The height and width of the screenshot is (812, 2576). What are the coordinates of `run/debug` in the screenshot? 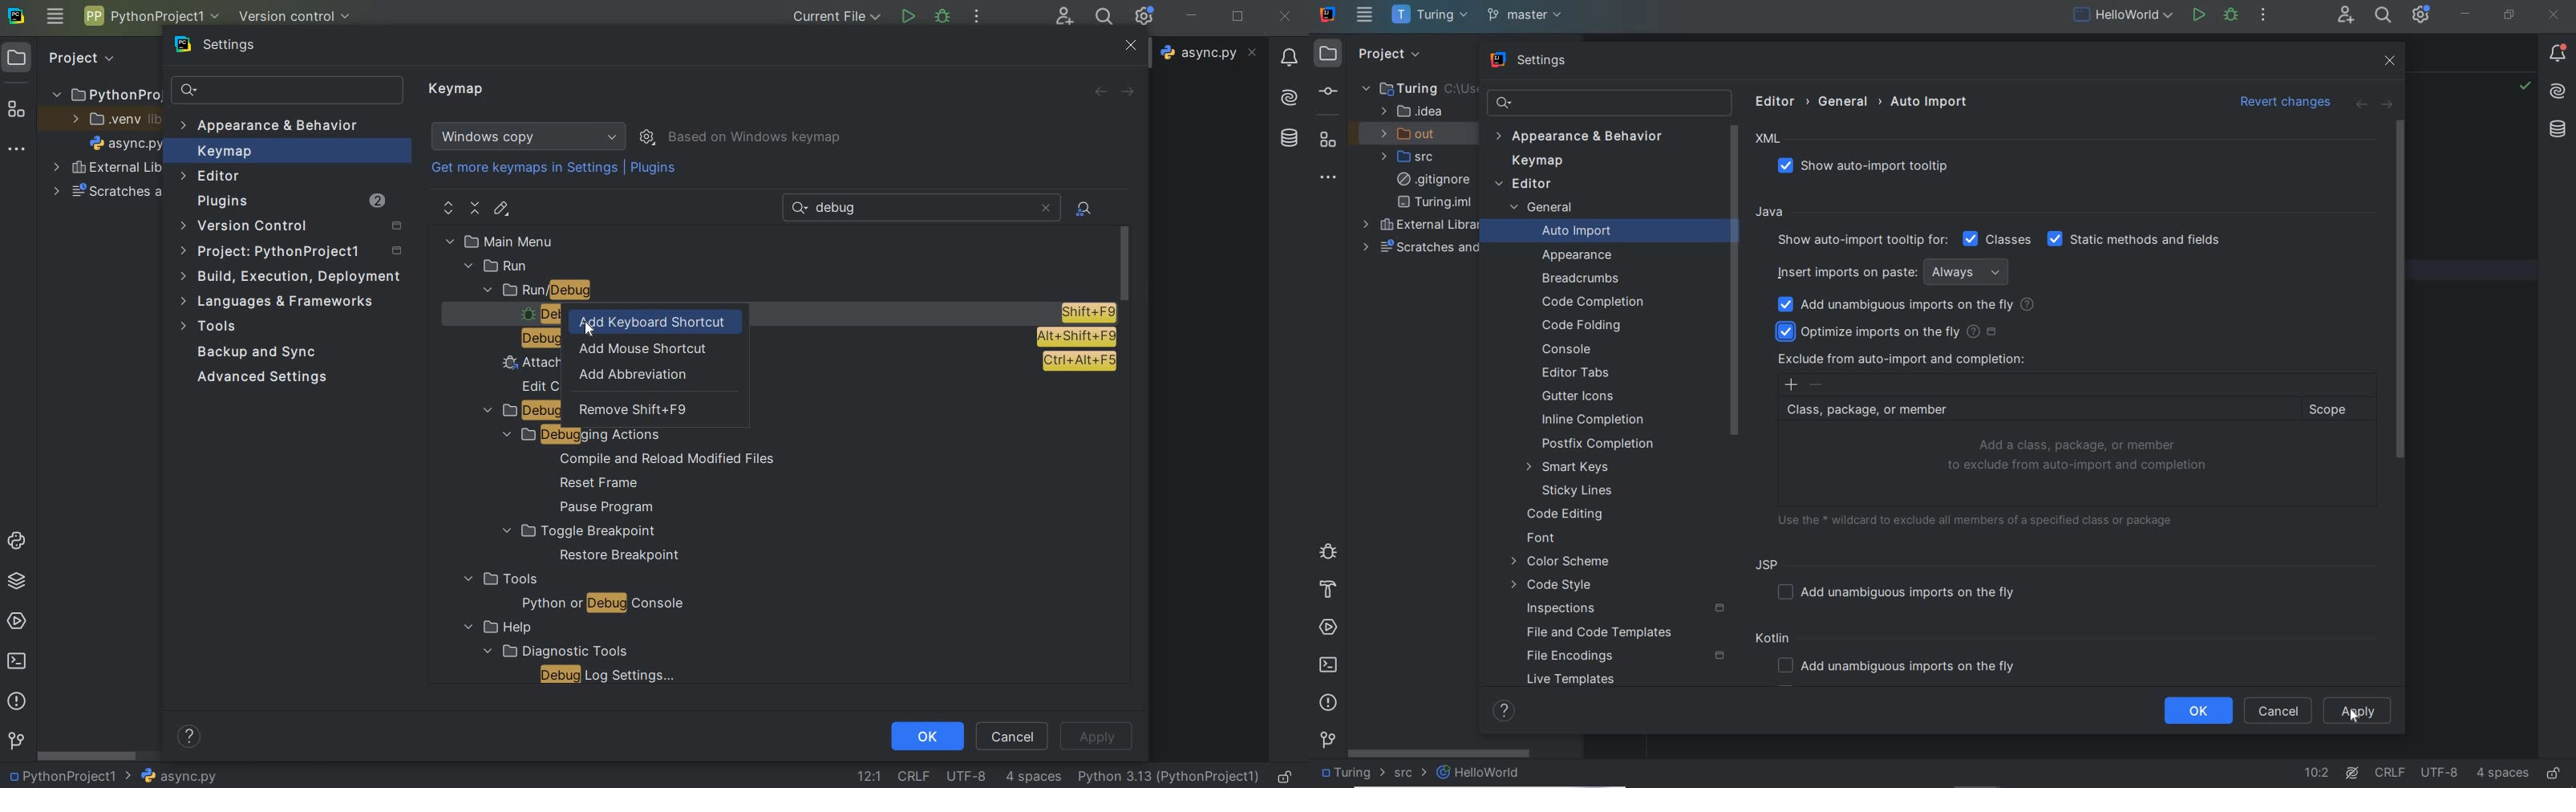 It's located at (569, 291).